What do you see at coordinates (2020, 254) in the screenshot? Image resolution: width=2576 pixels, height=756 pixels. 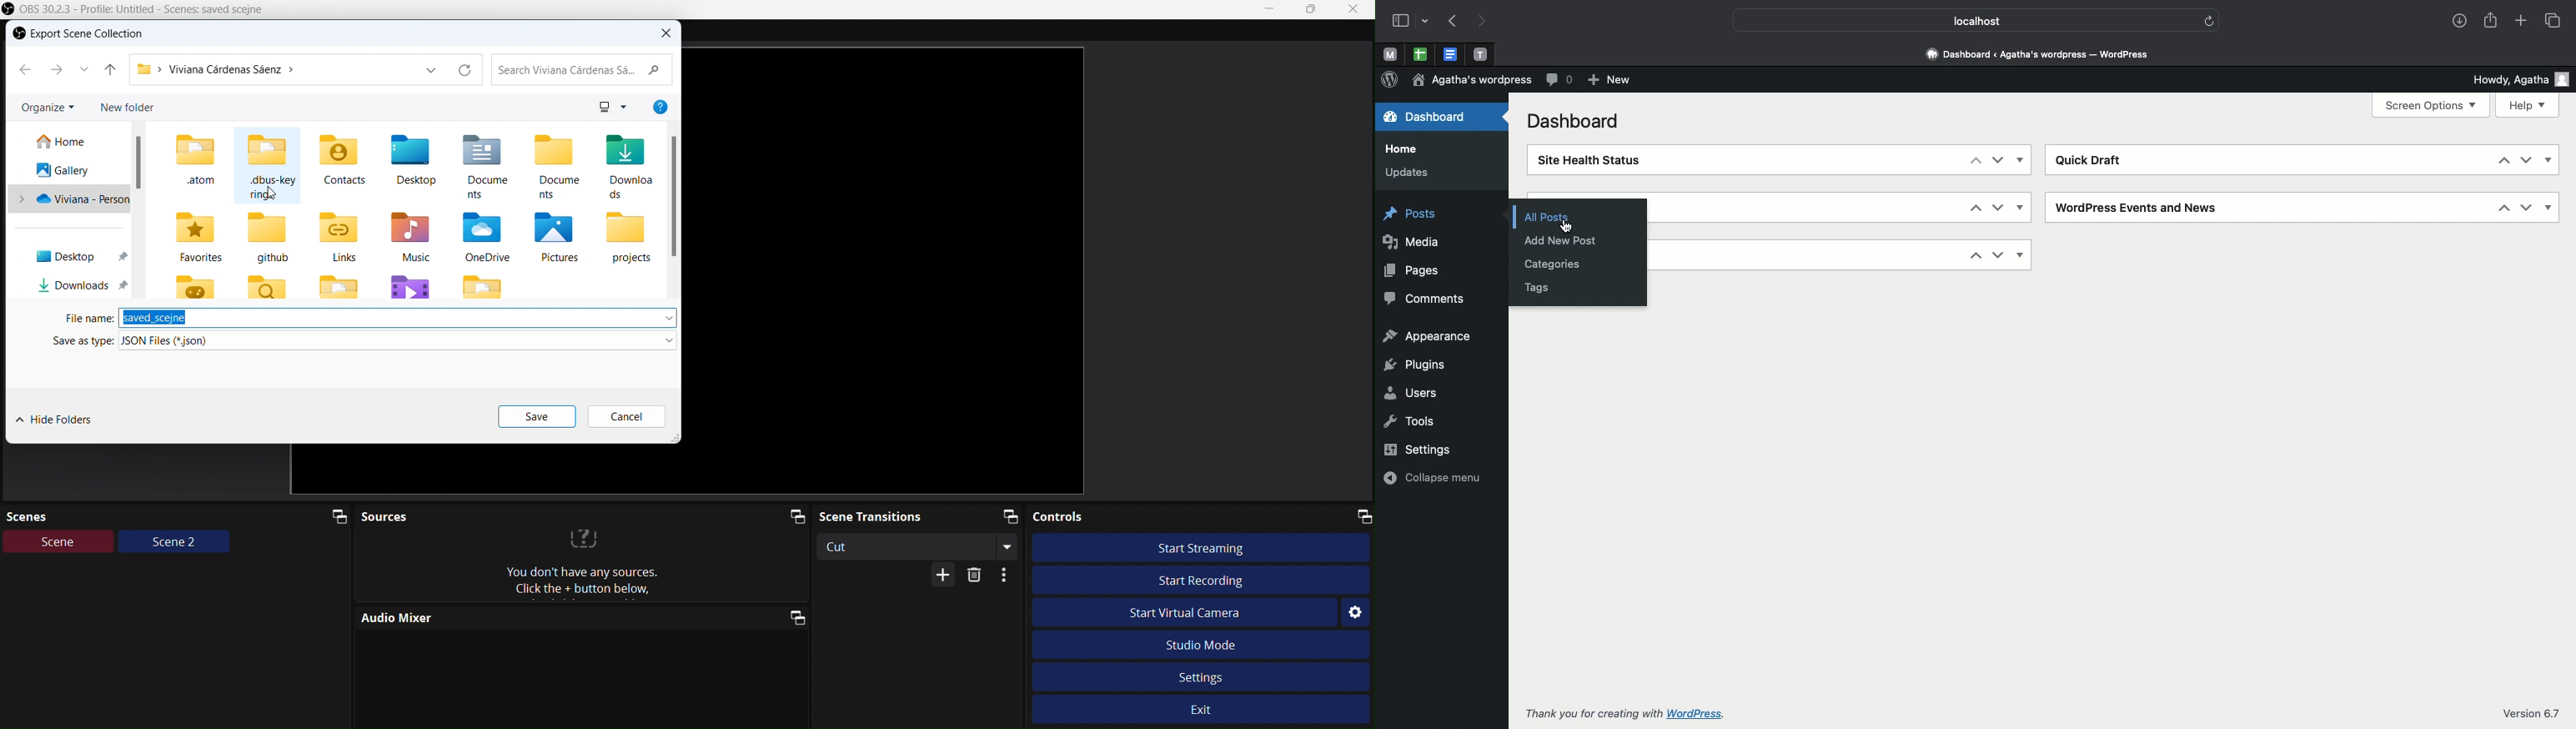 I see `Hide` at bounding box center [2020, 254].